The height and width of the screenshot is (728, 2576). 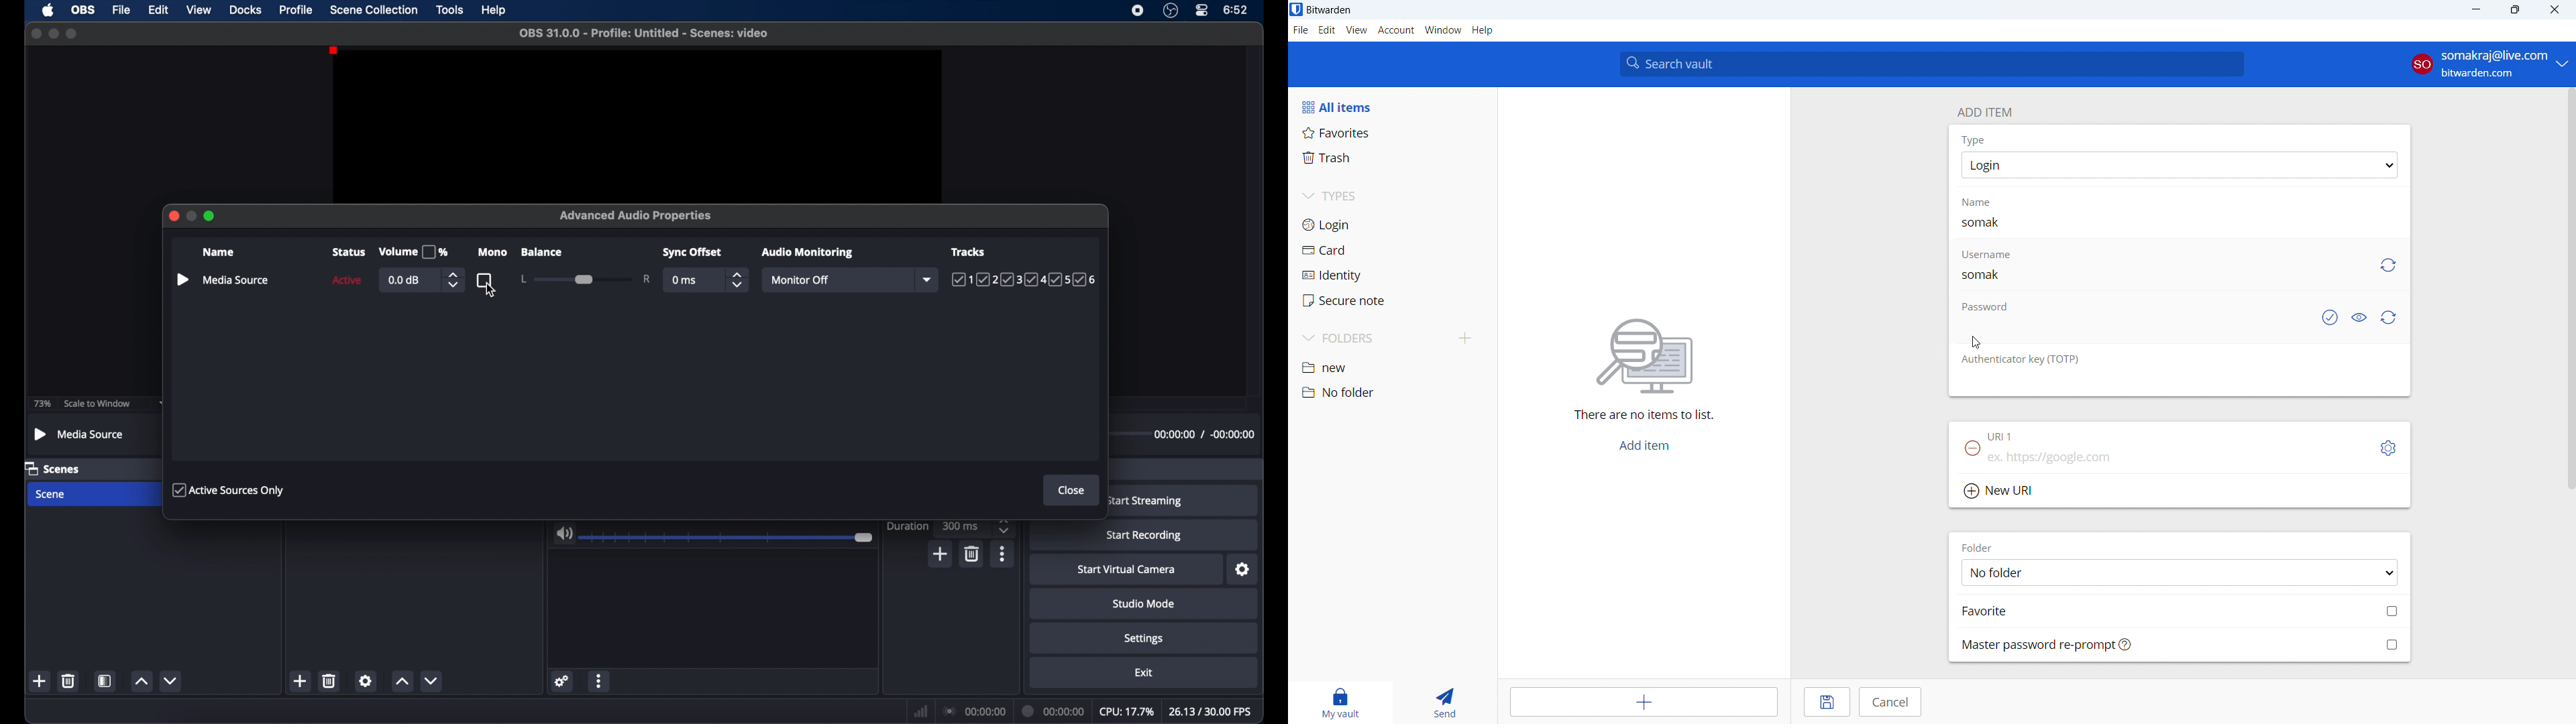 What do you see at coordinates (1024, 280) in the screenshot?
I see `tracks` at bounding box center [1024, 280].